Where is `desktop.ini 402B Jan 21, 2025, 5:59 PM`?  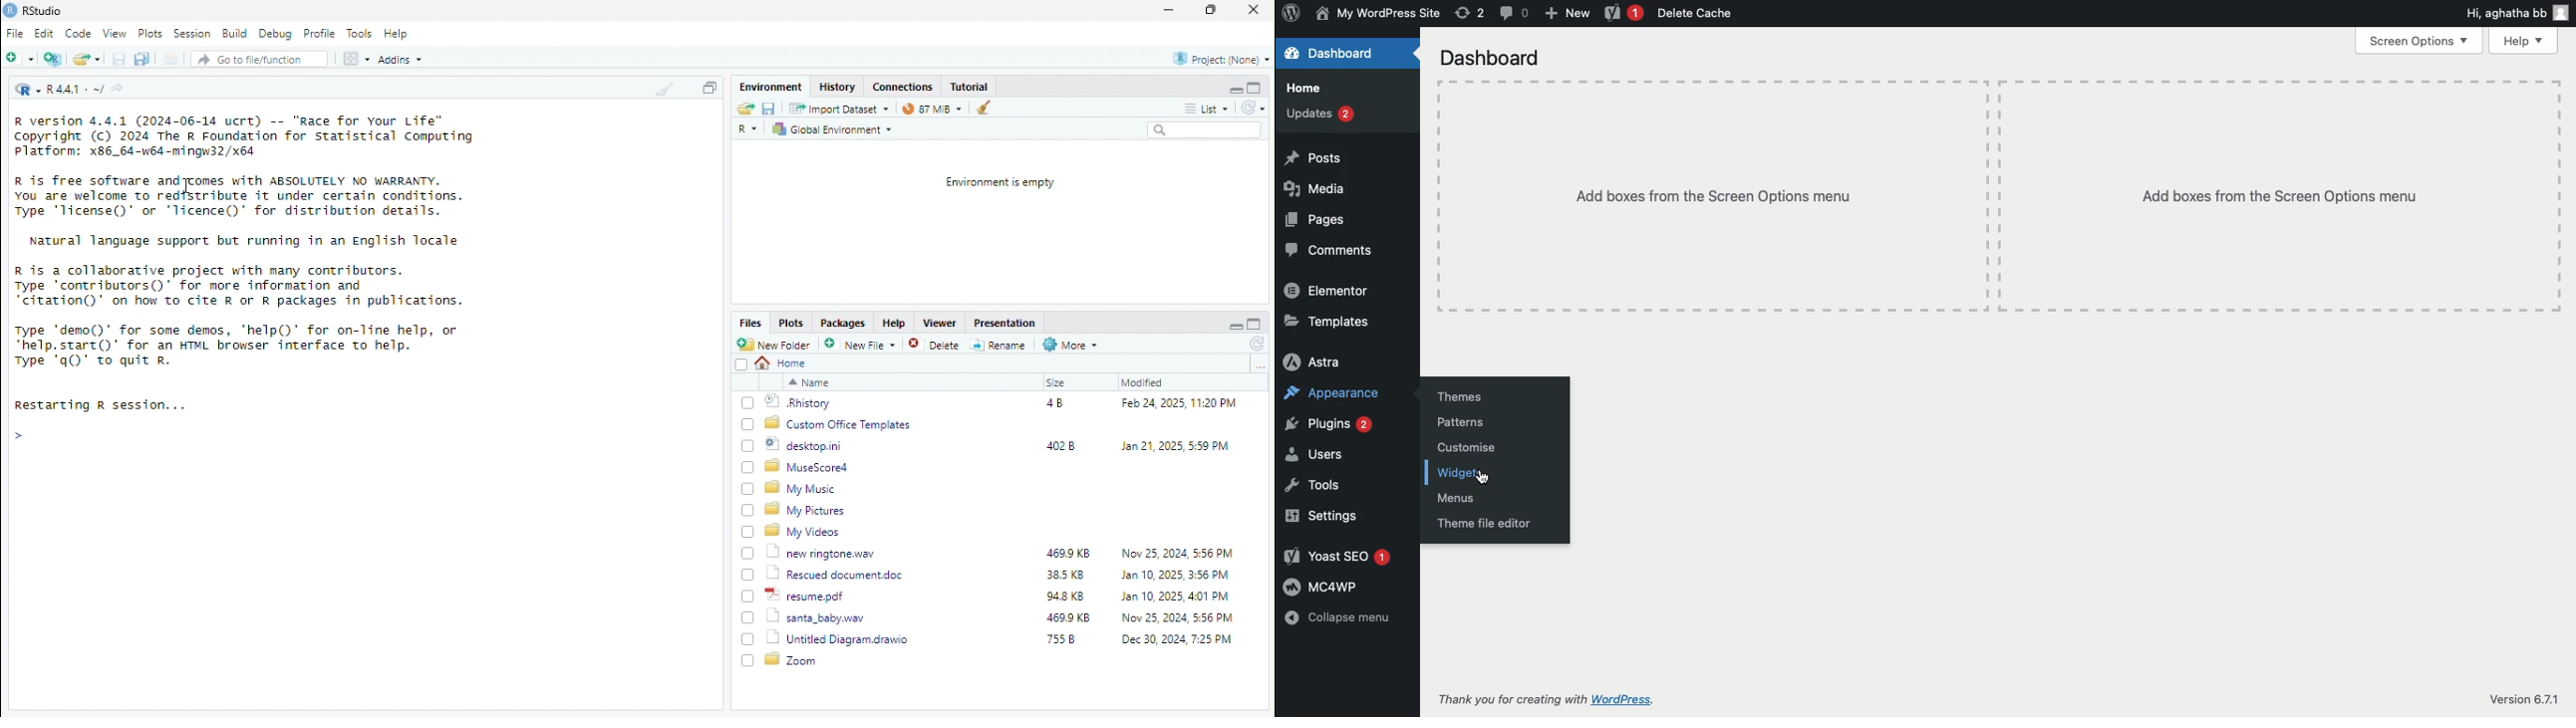 desktop.ini 402B Jan 21, 2025, 5:59 PM is located at coordinates (1001, 445).